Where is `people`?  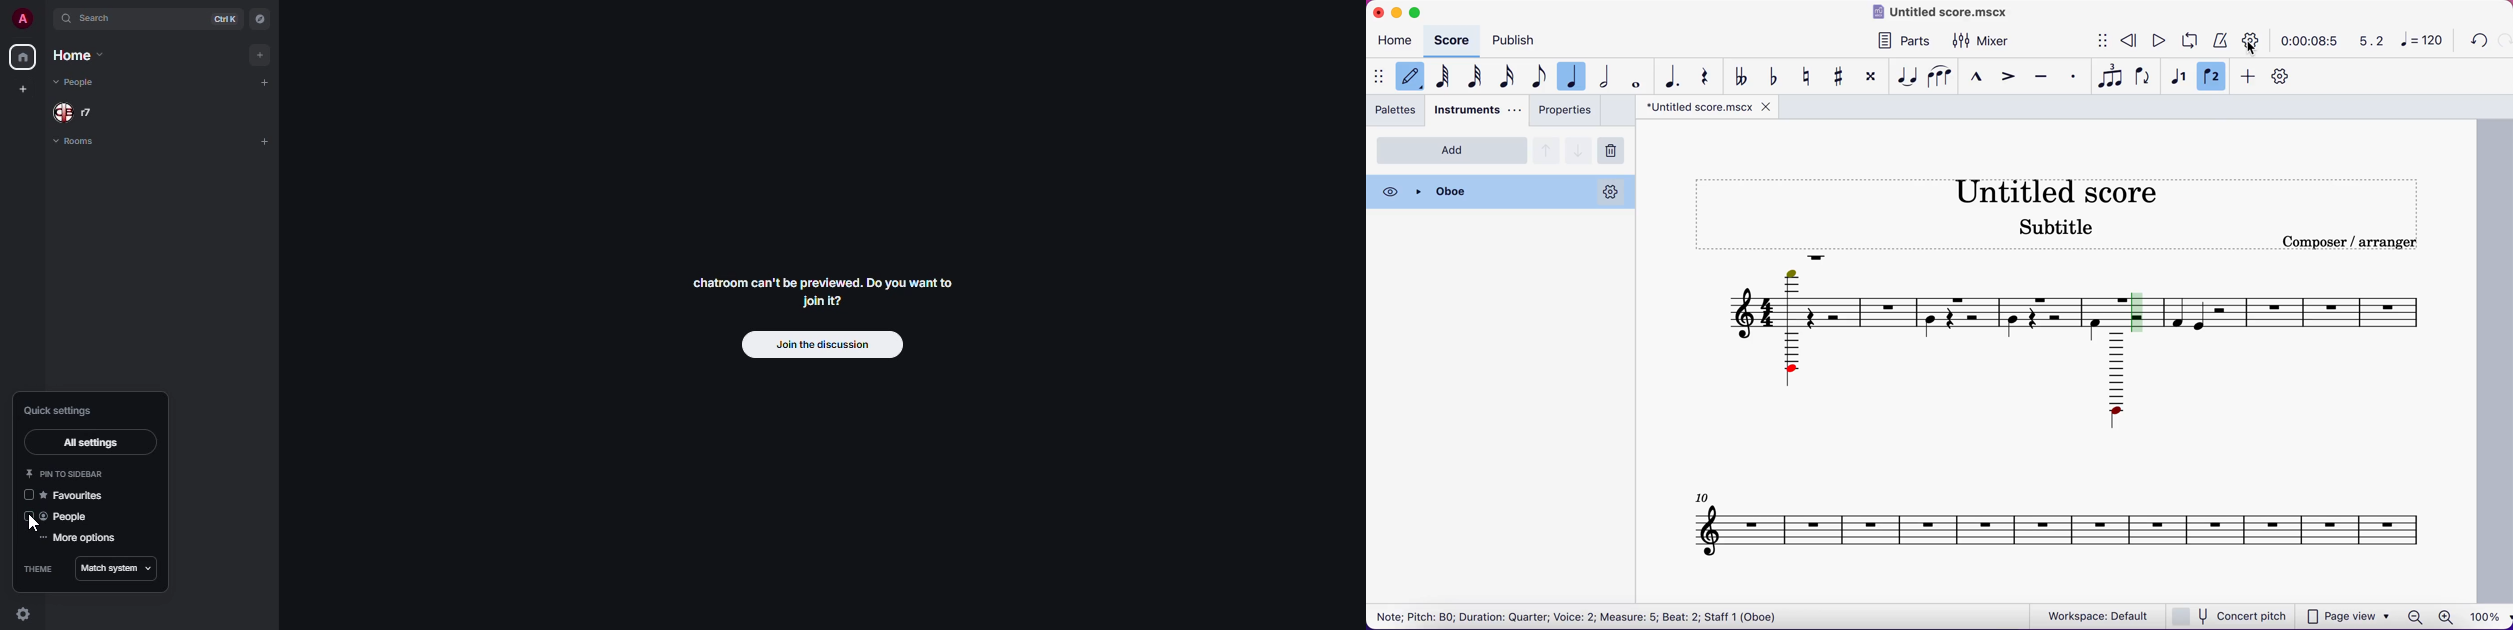
people is located at coordinates (77, 112).